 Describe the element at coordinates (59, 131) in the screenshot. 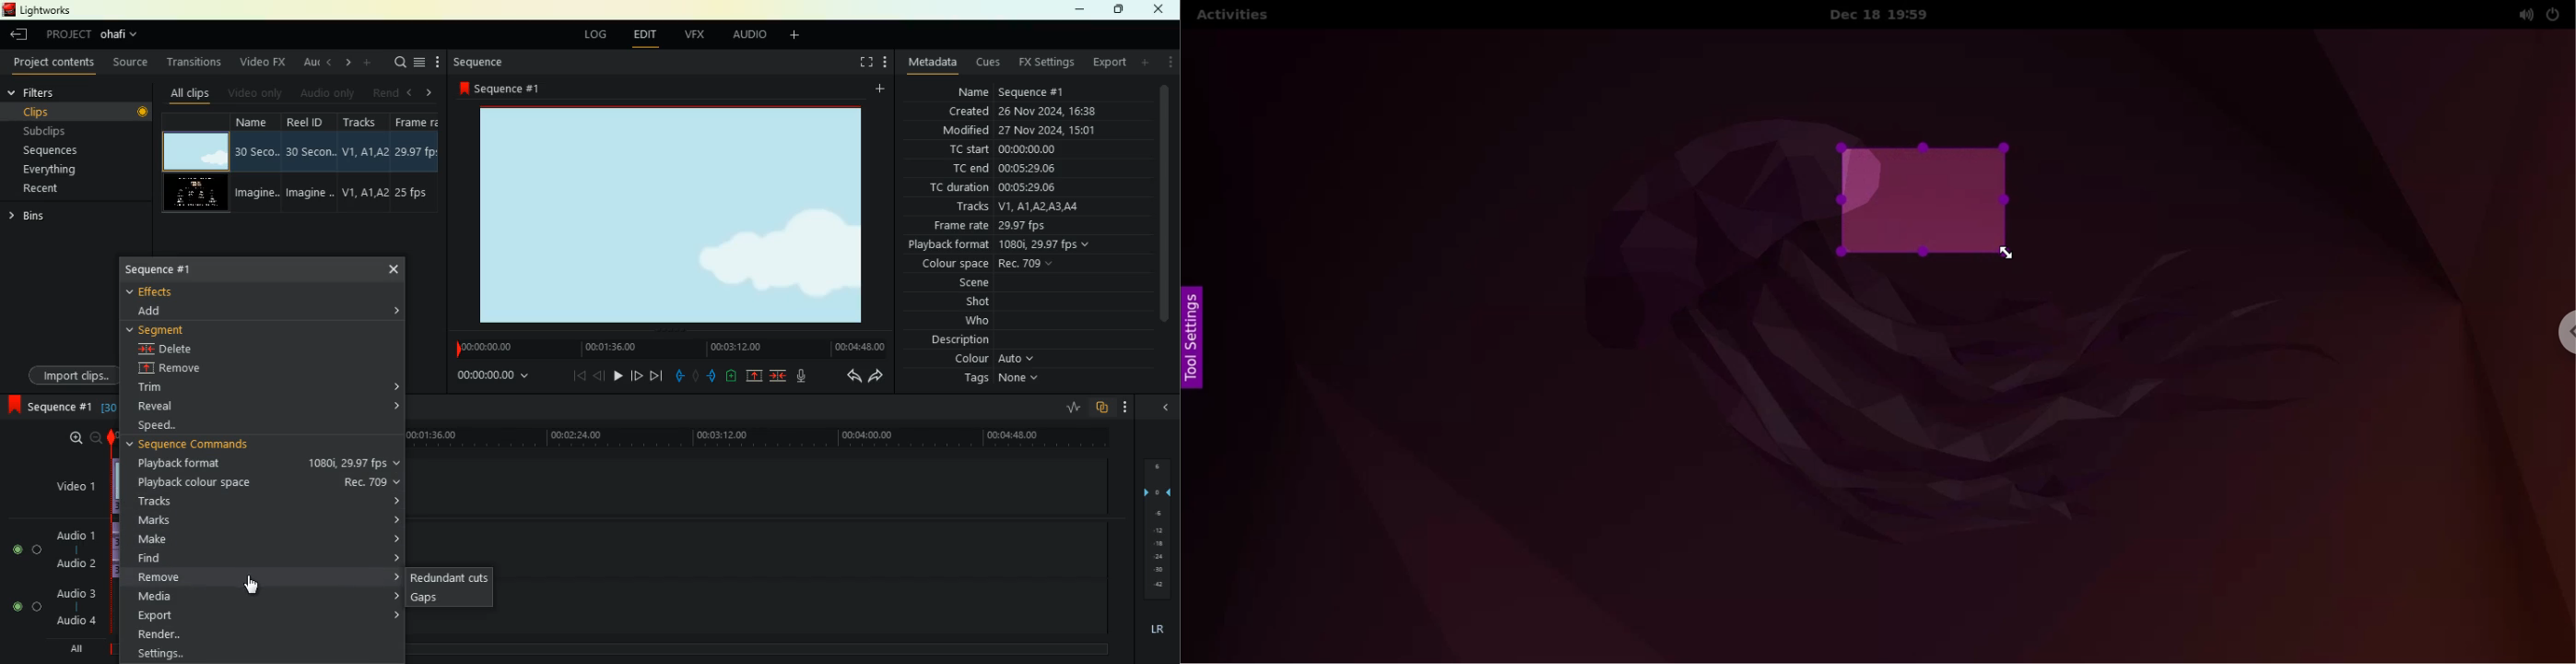

I see `subclips` at that location.